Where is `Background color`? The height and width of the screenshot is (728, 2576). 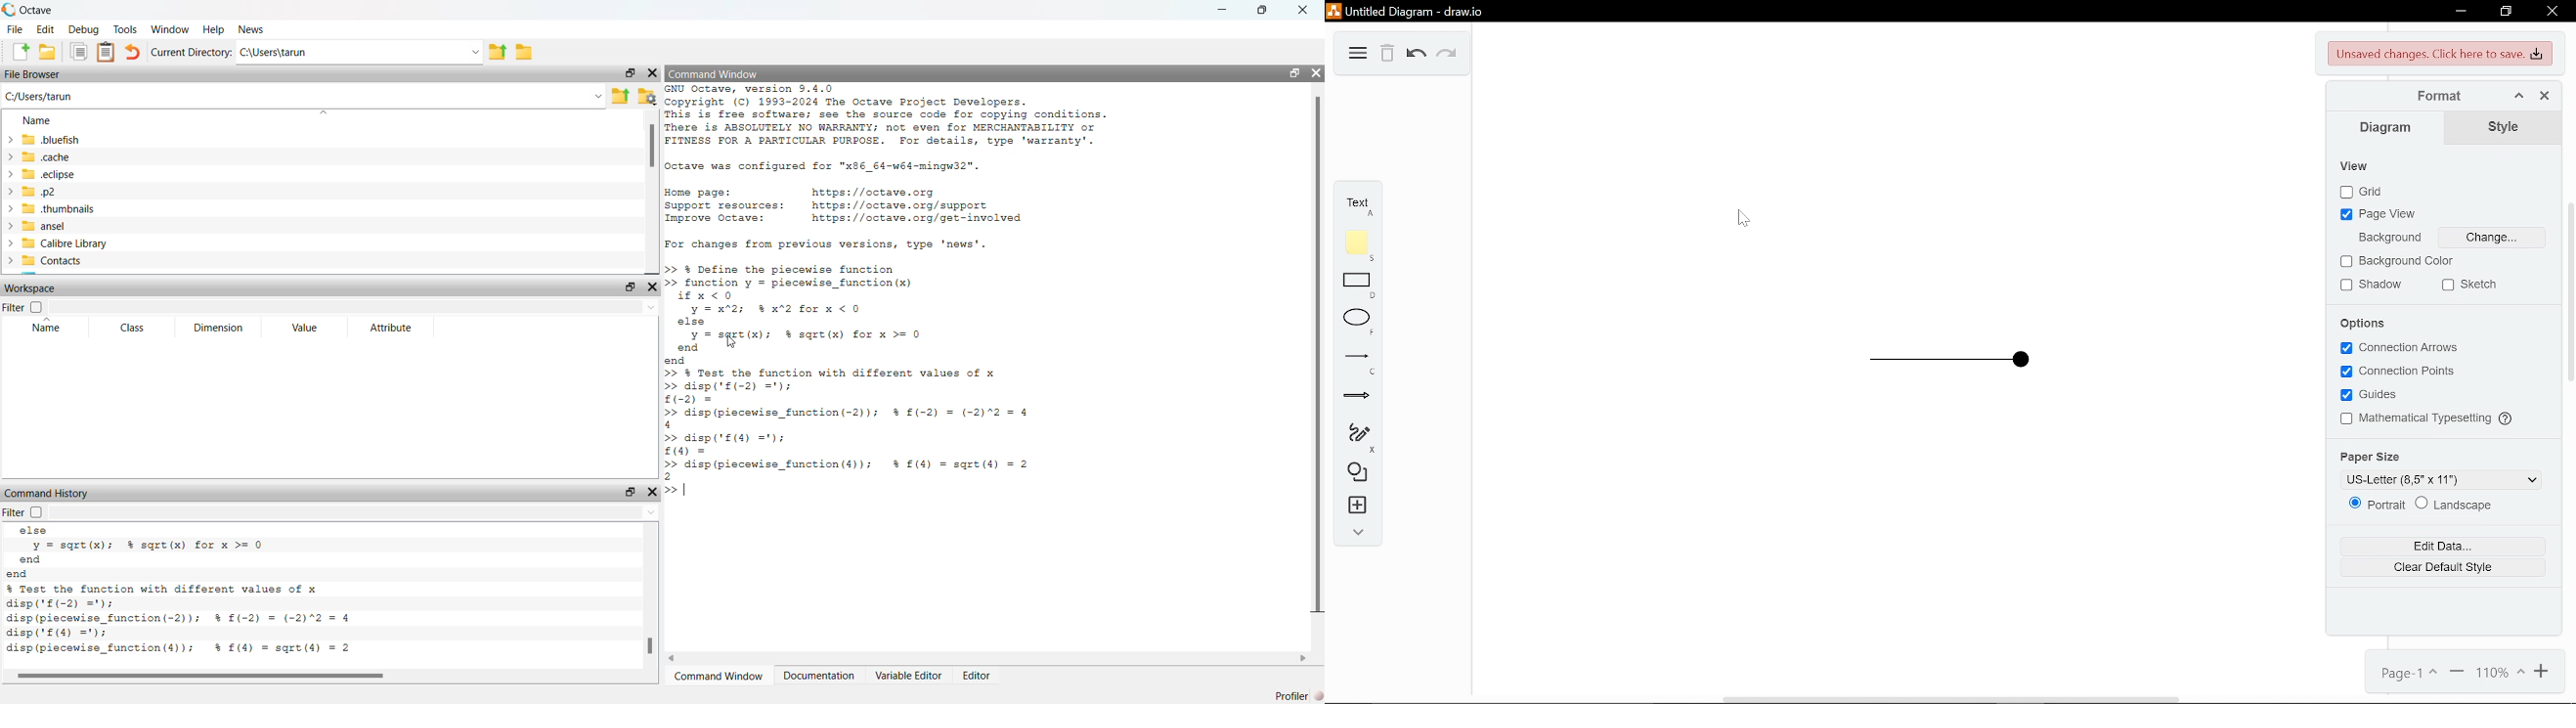
Background color is located at coordinates (2404, 261).